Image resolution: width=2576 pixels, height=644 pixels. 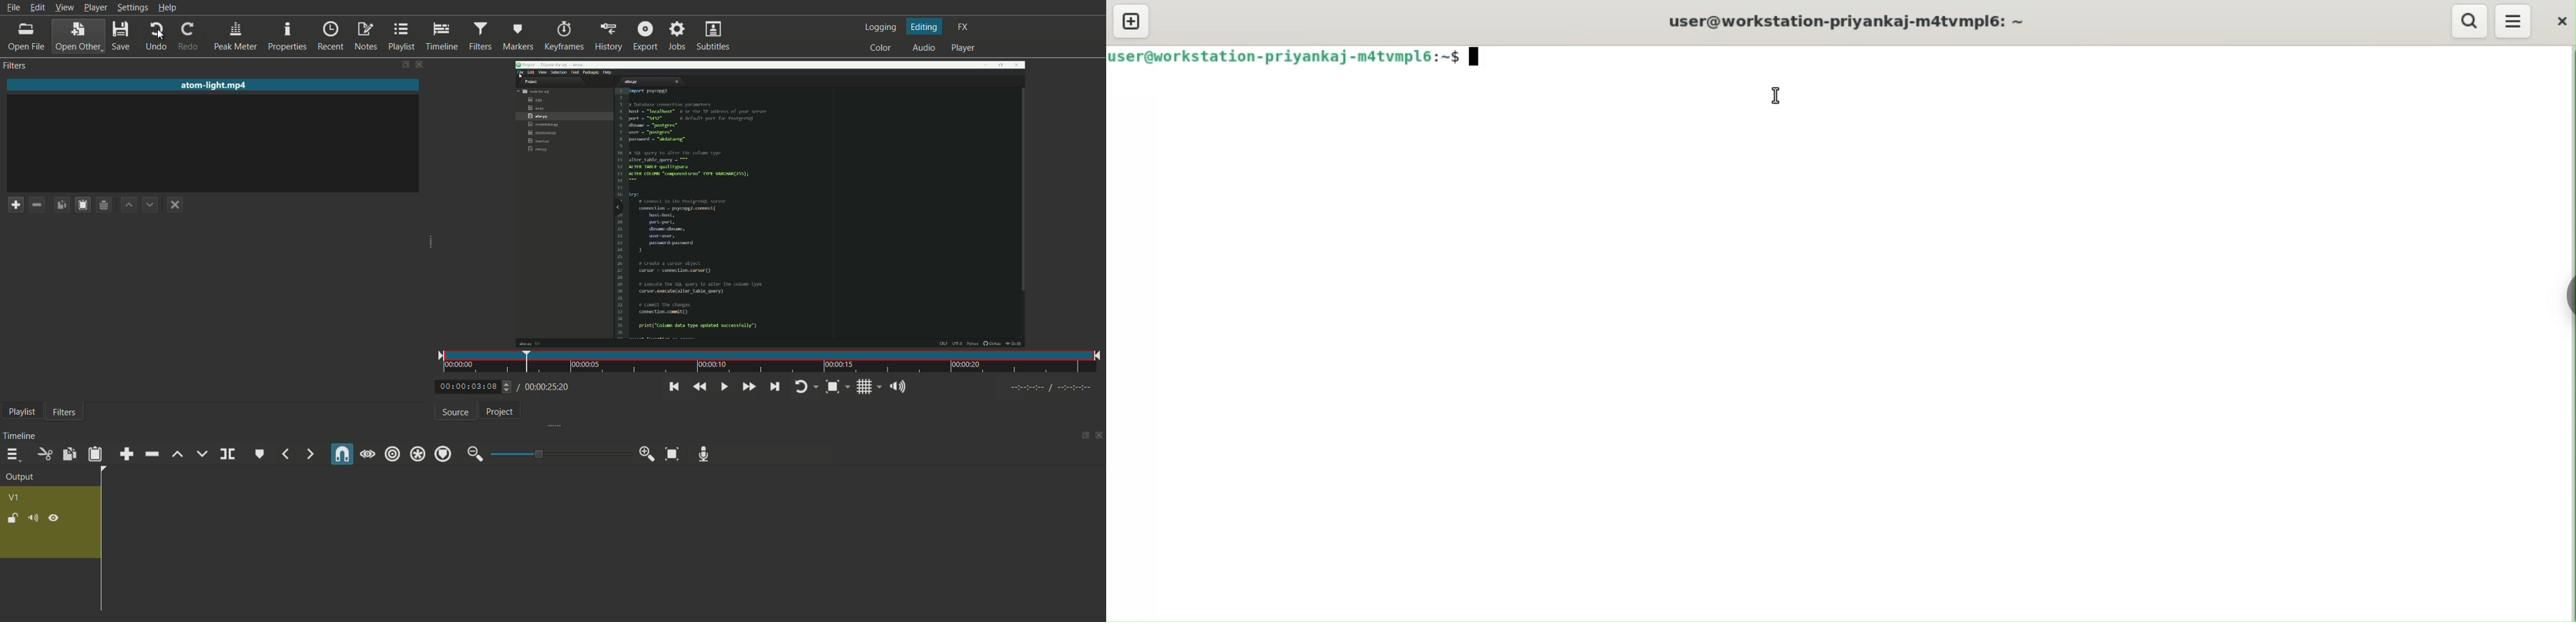 I want to click on sidebar, so click(x=2570, y=295).